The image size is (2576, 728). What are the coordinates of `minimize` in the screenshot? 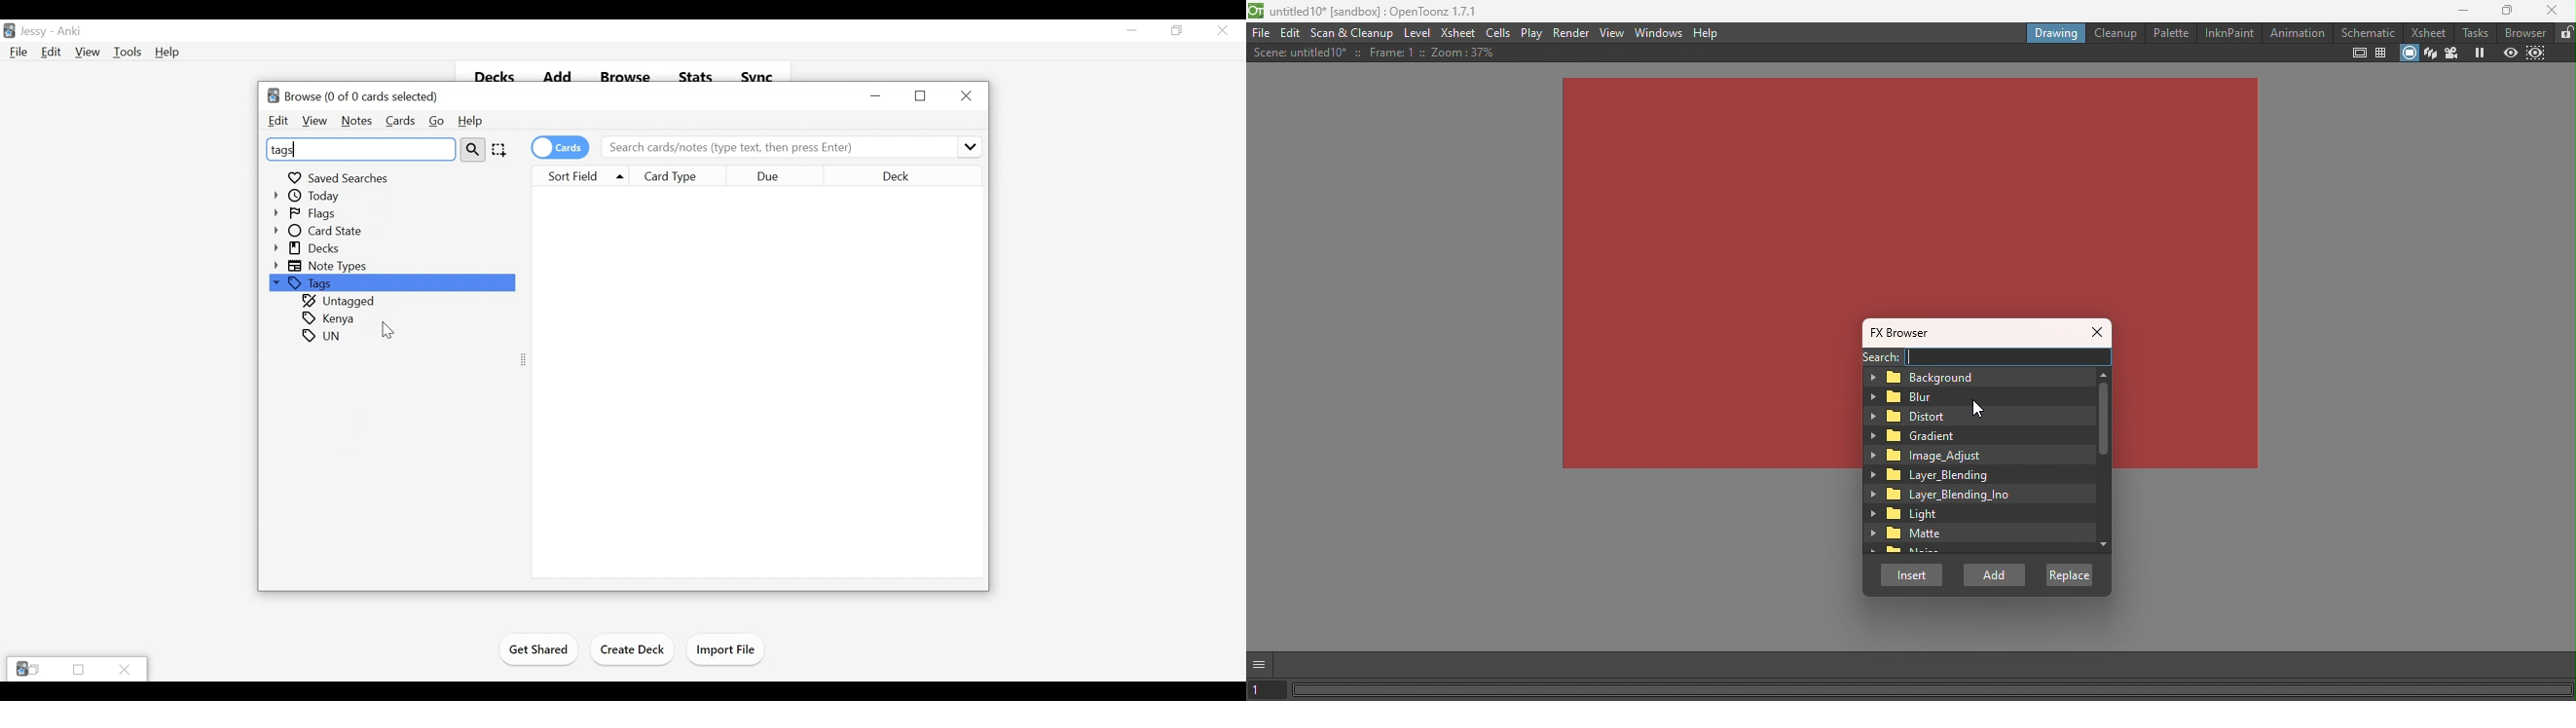 It's located at (1132, 30).